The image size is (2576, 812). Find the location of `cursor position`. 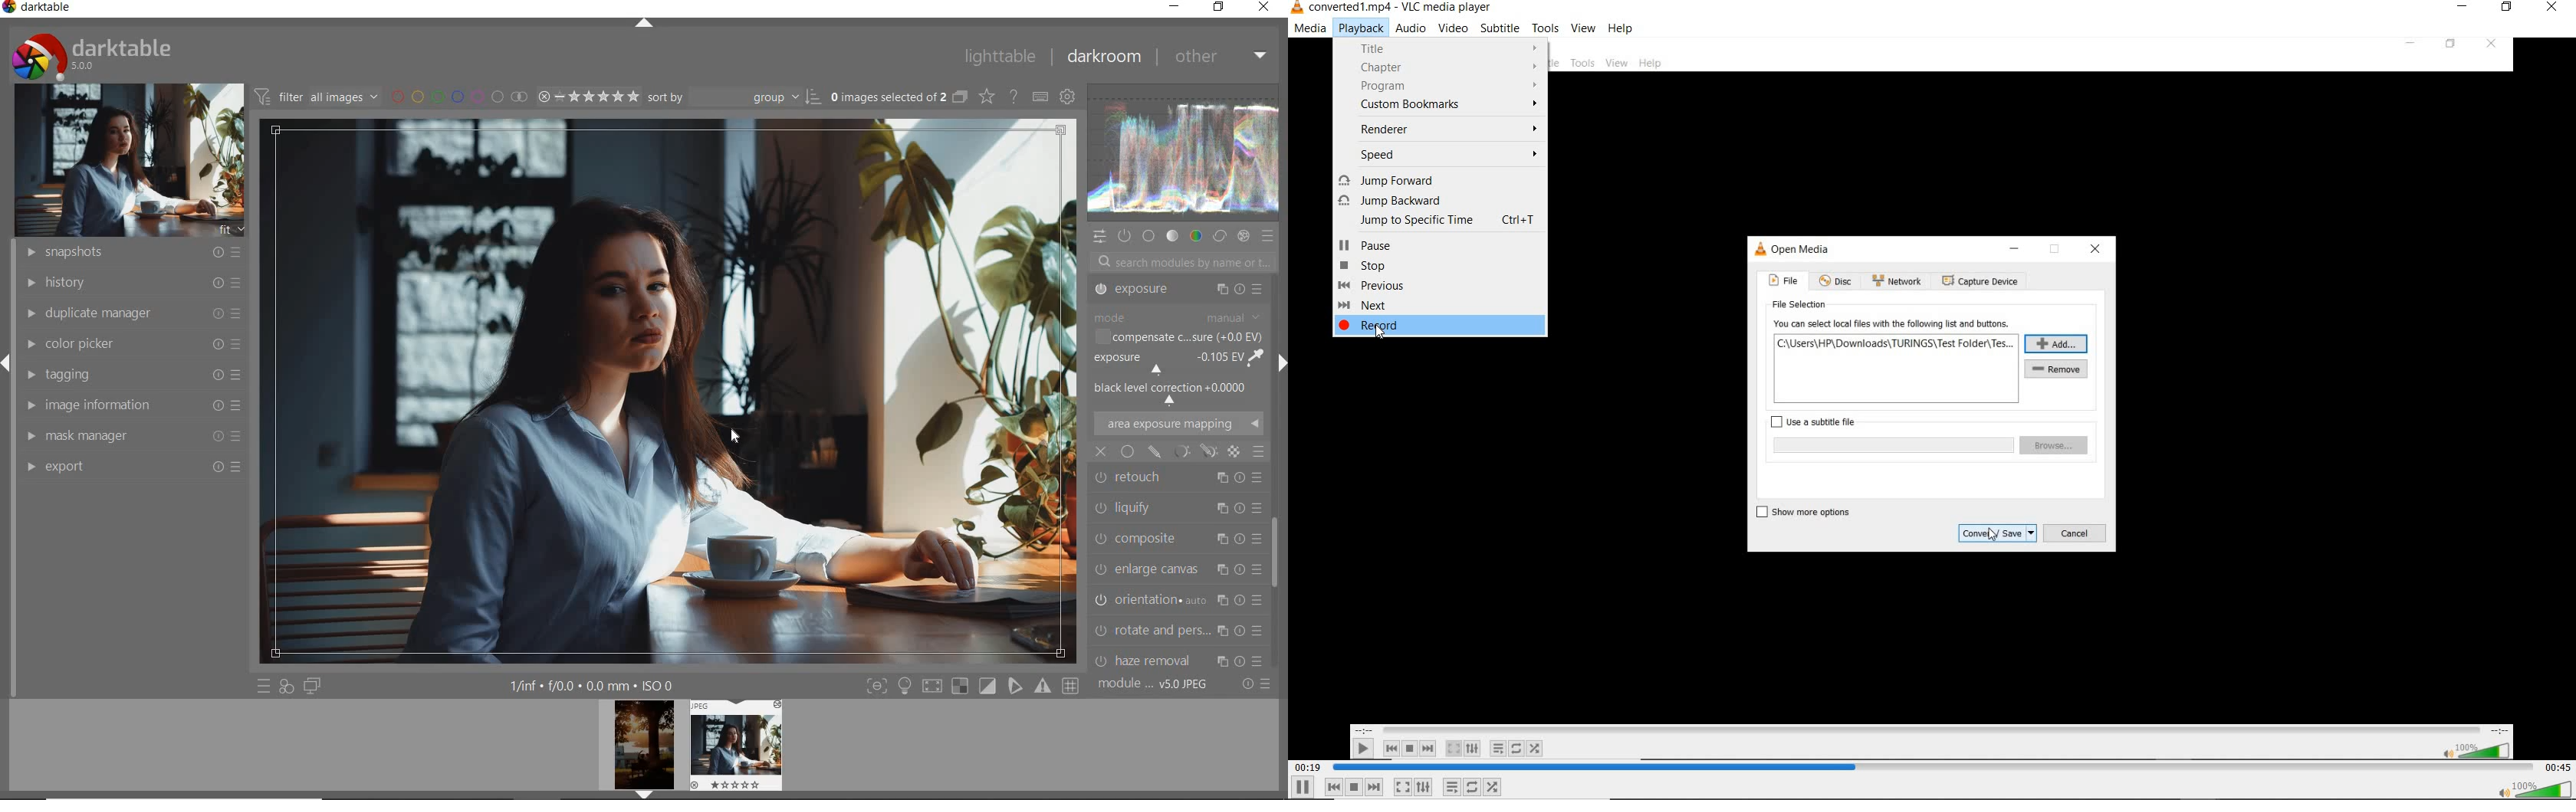

cursor position is located at coordinates (738, 438).